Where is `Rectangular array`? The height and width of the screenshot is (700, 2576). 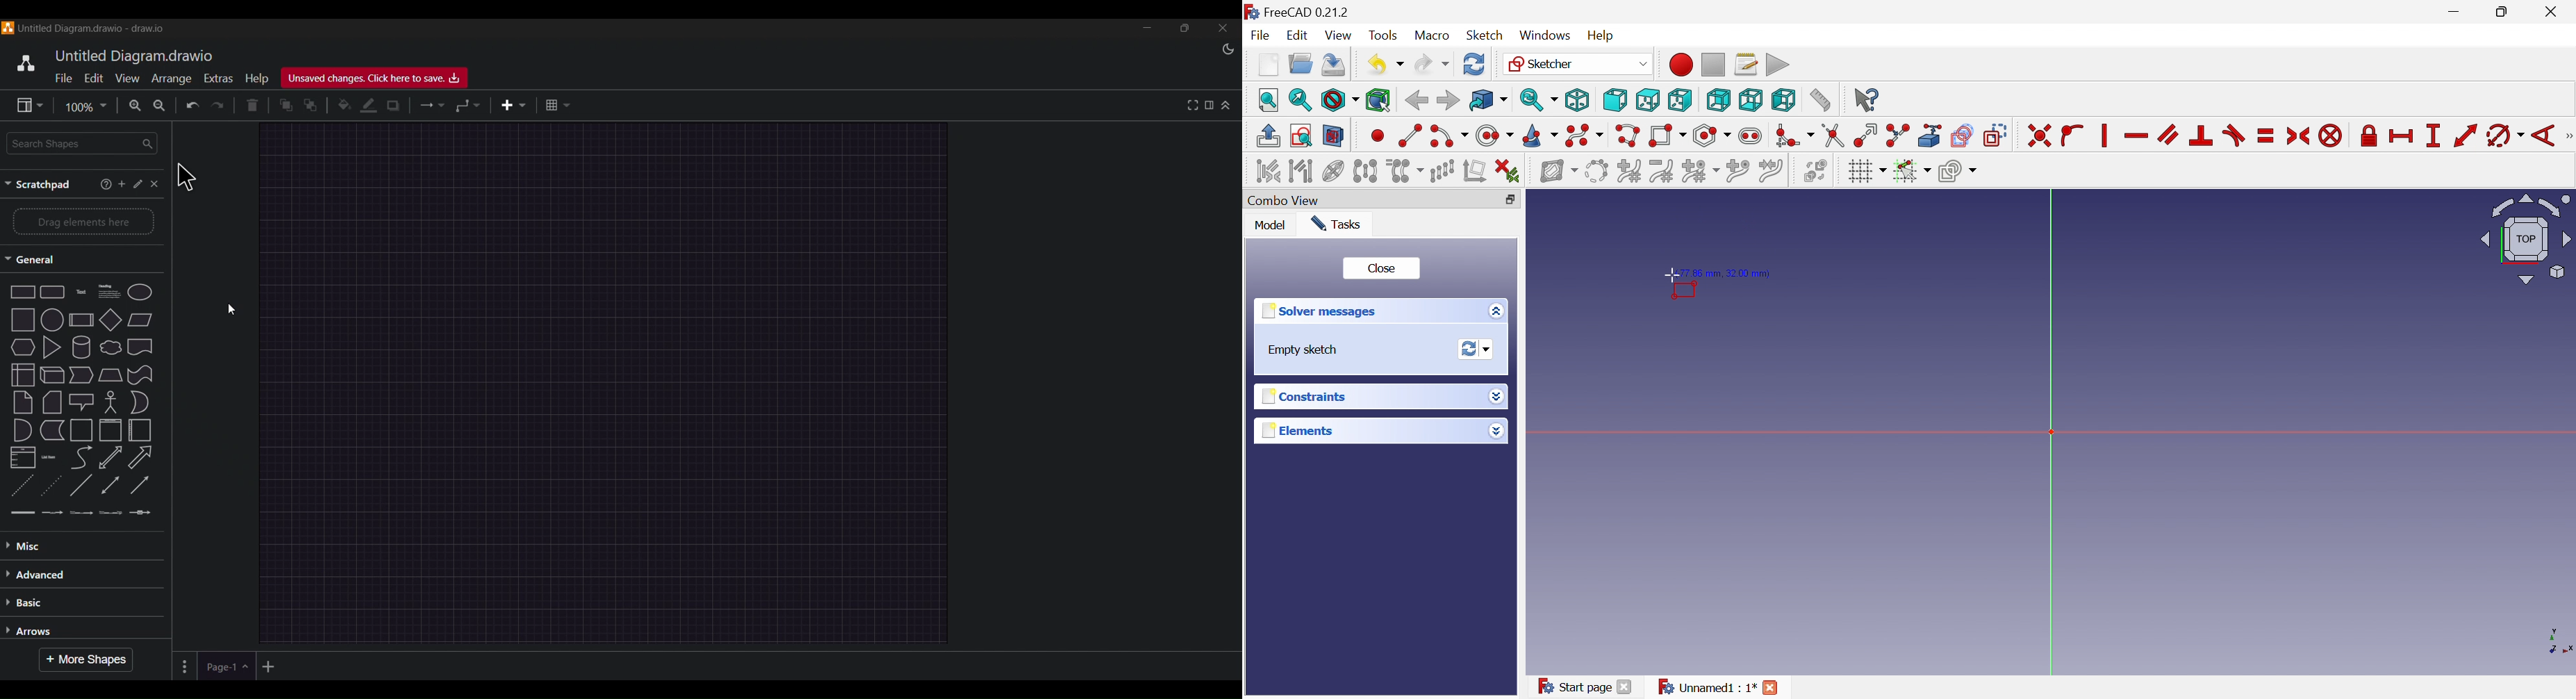 Rectangular array is located at coordinates (1442, 171).